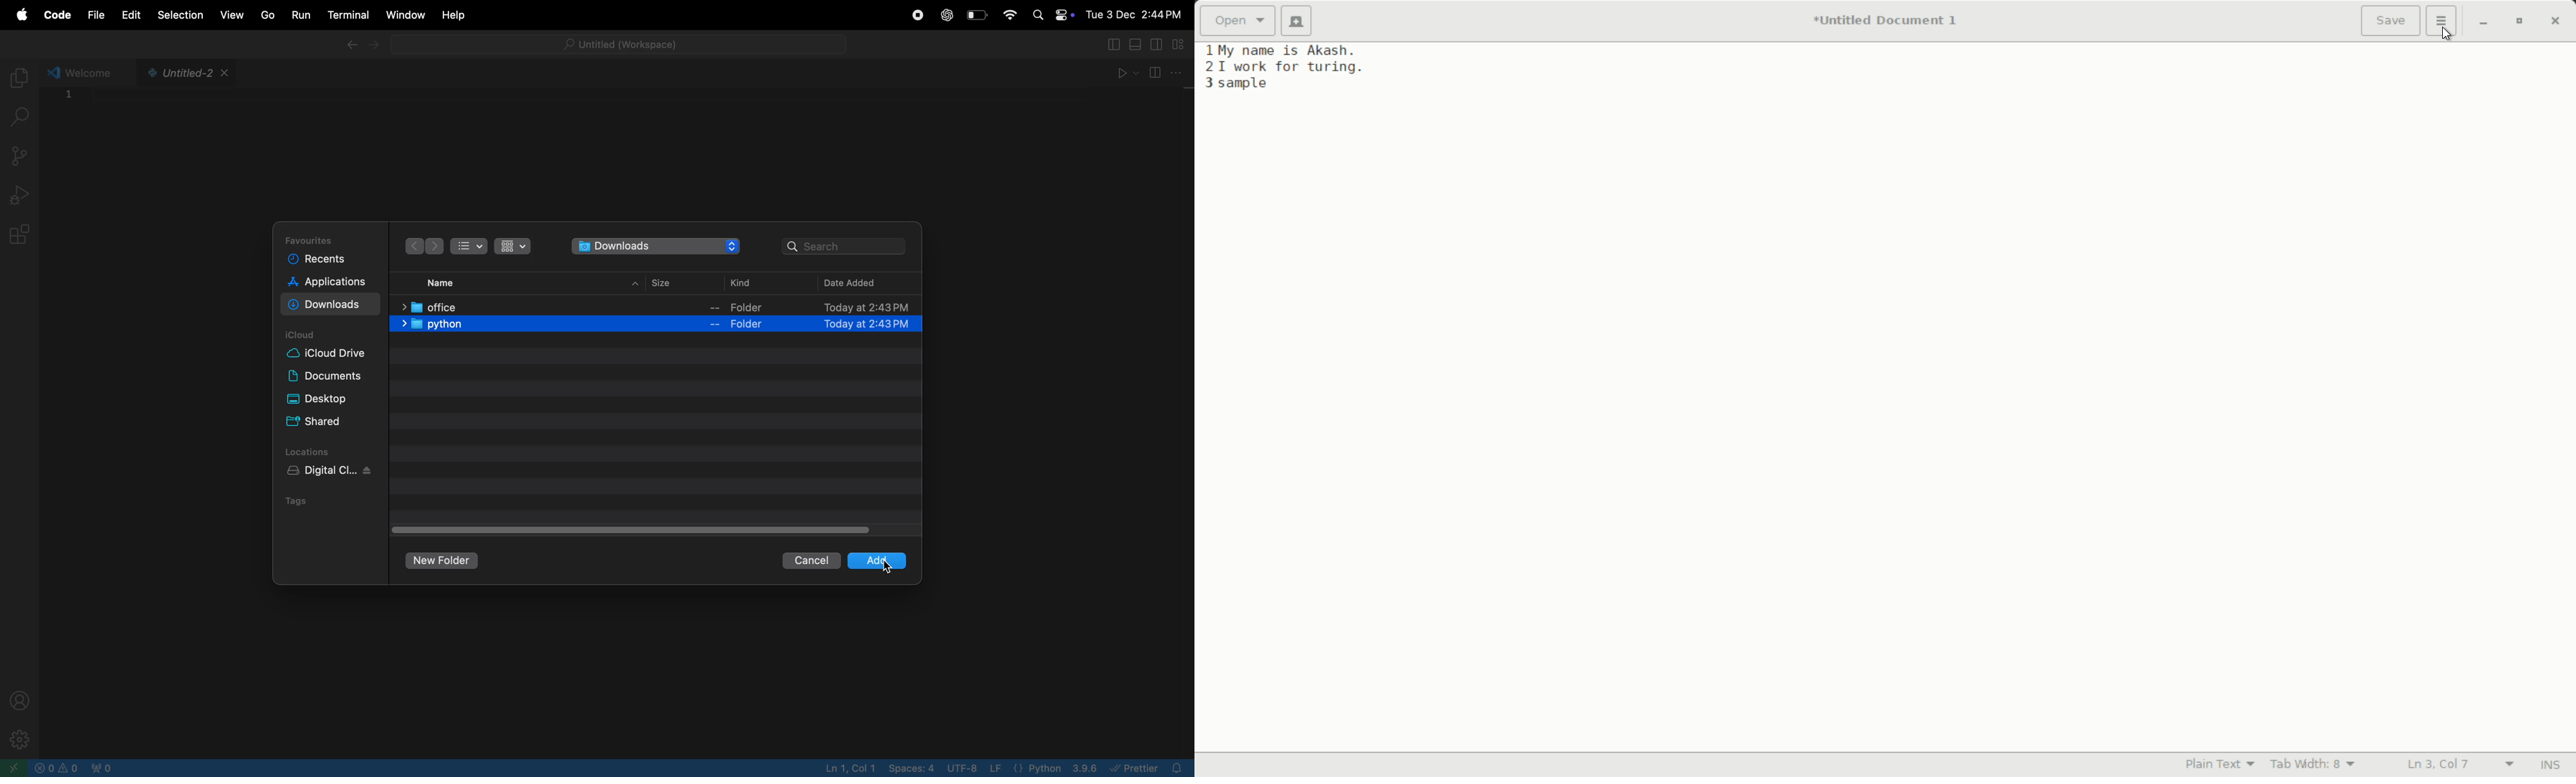 The height and width of the screenshot is (784, 2576). What do you see at coordinates (404, 14) in the screenshot?
I see `window` at bounding box center [404, 14].